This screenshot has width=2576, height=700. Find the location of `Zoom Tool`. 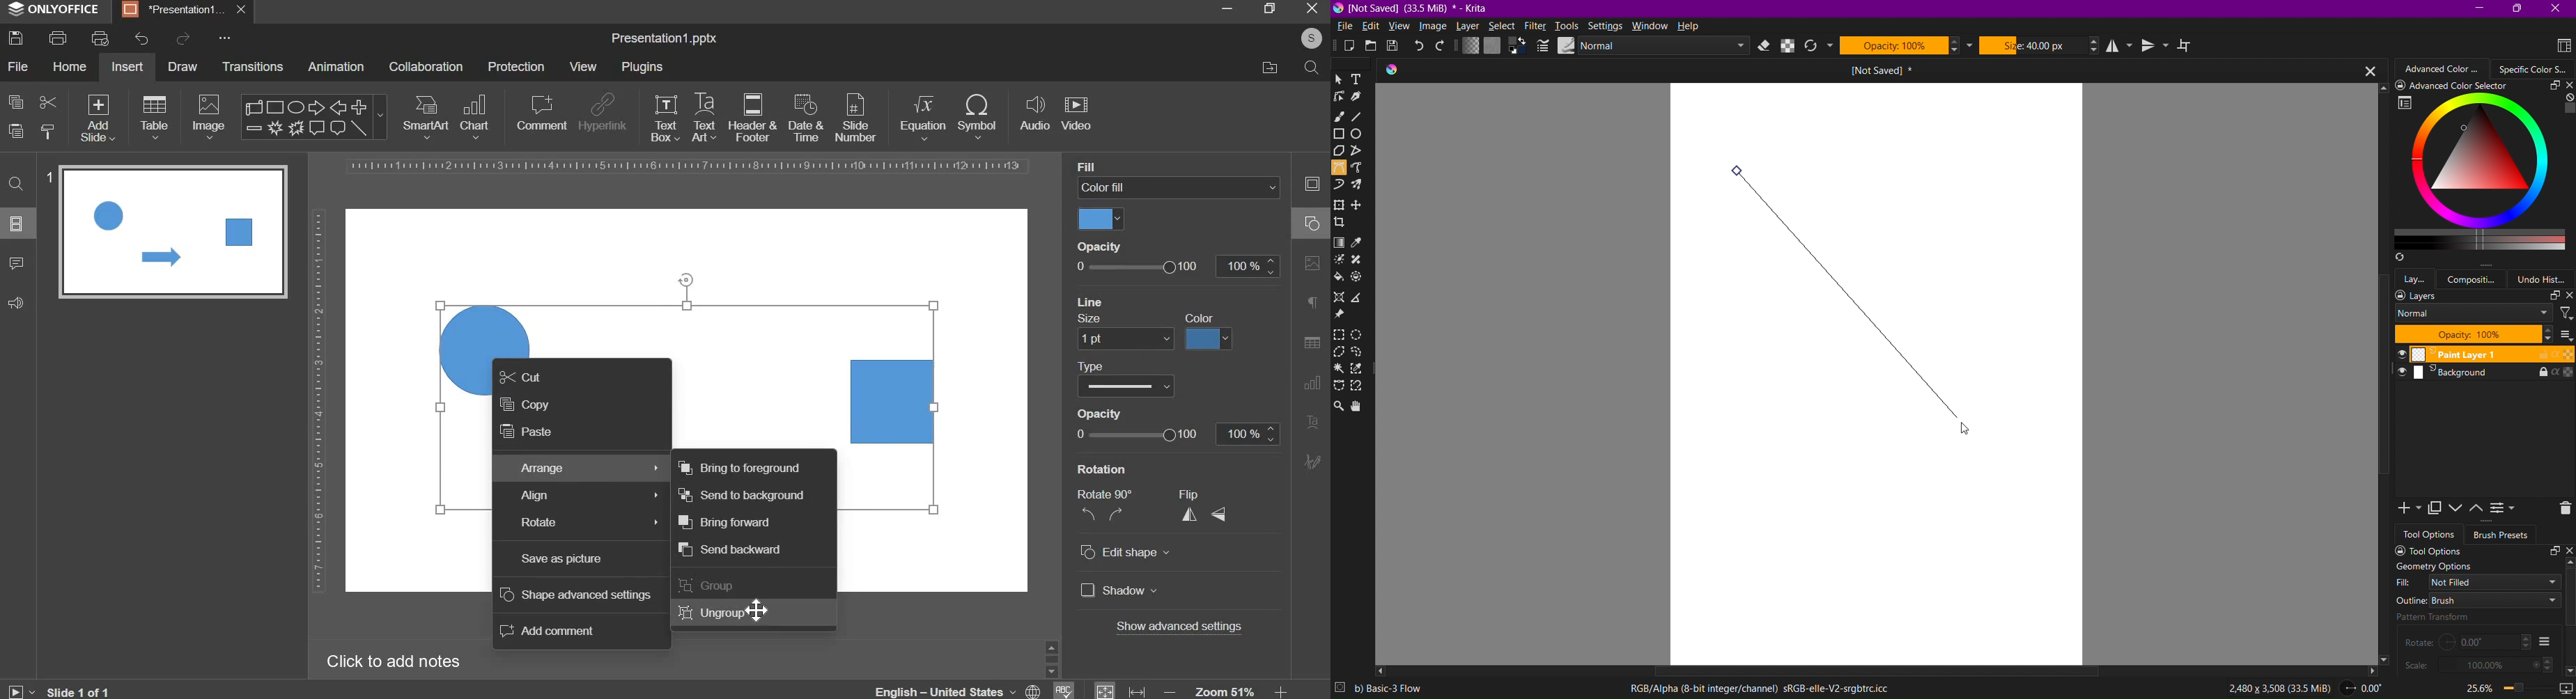

Zoom Tool is located at coordinates (1339, 405).